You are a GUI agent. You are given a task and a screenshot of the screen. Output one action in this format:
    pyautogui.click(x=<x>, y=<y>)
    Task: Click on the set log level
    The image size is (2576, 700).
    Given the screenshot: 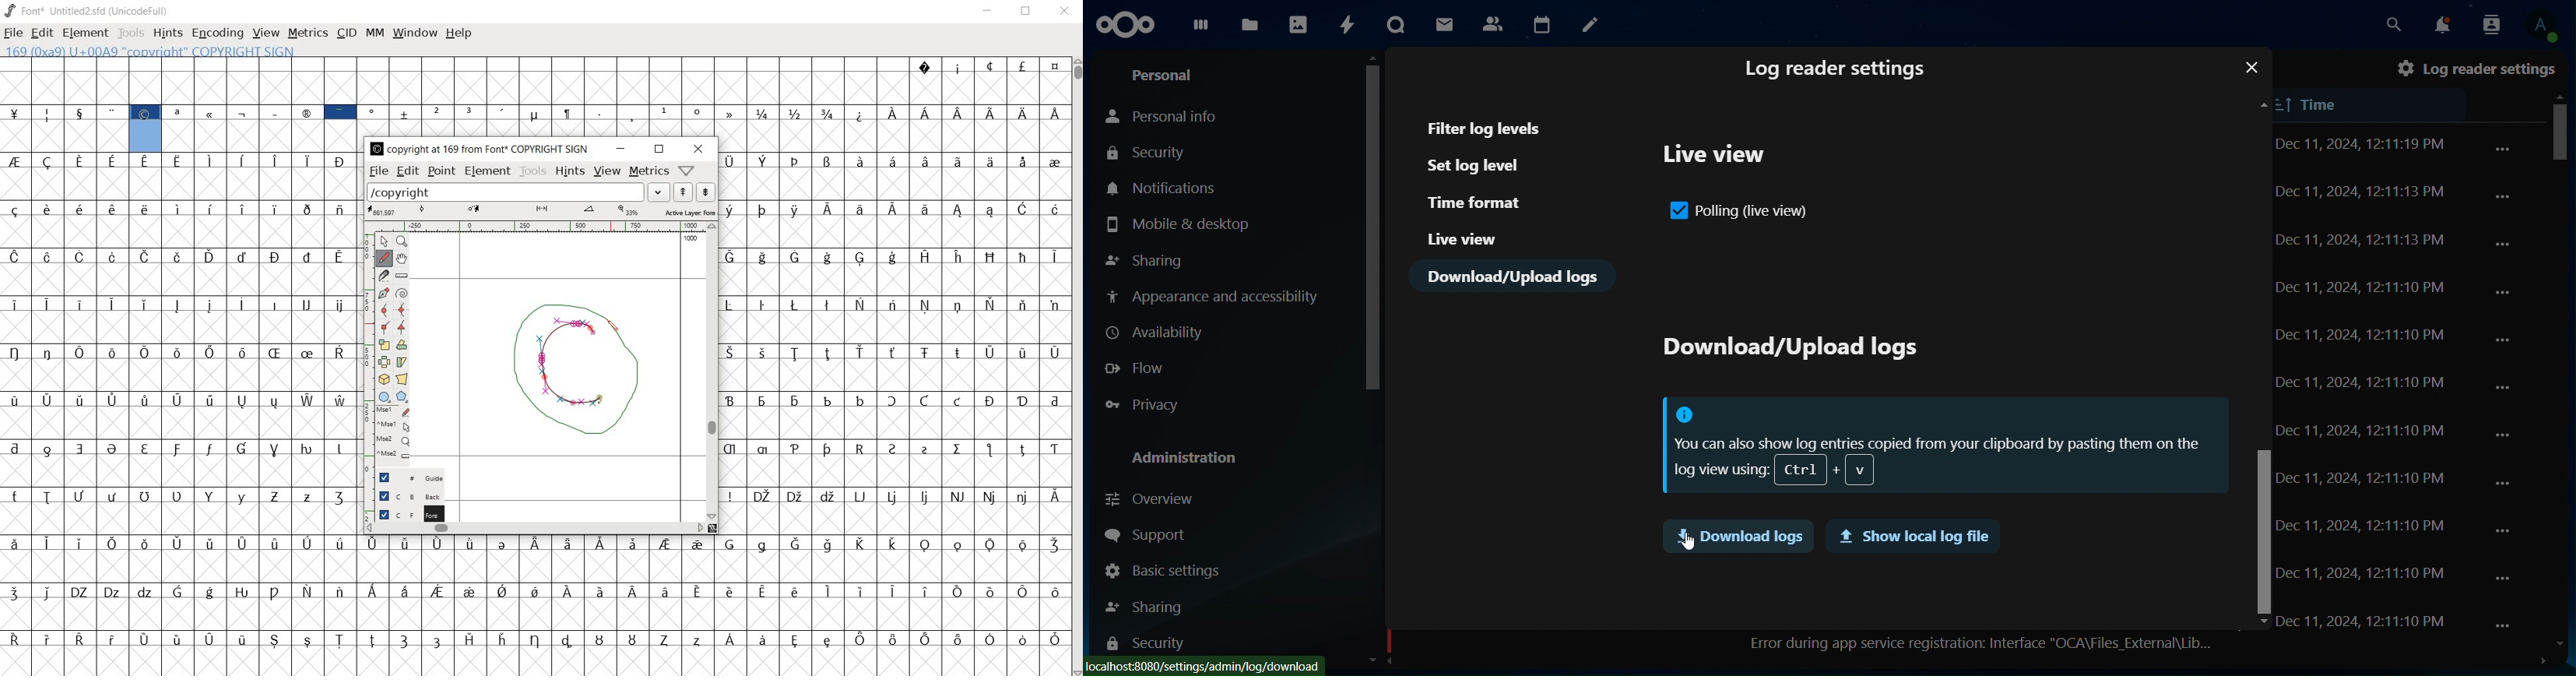 What is the action you would take?
    pyautogui.click(x=1487, y=166)
    